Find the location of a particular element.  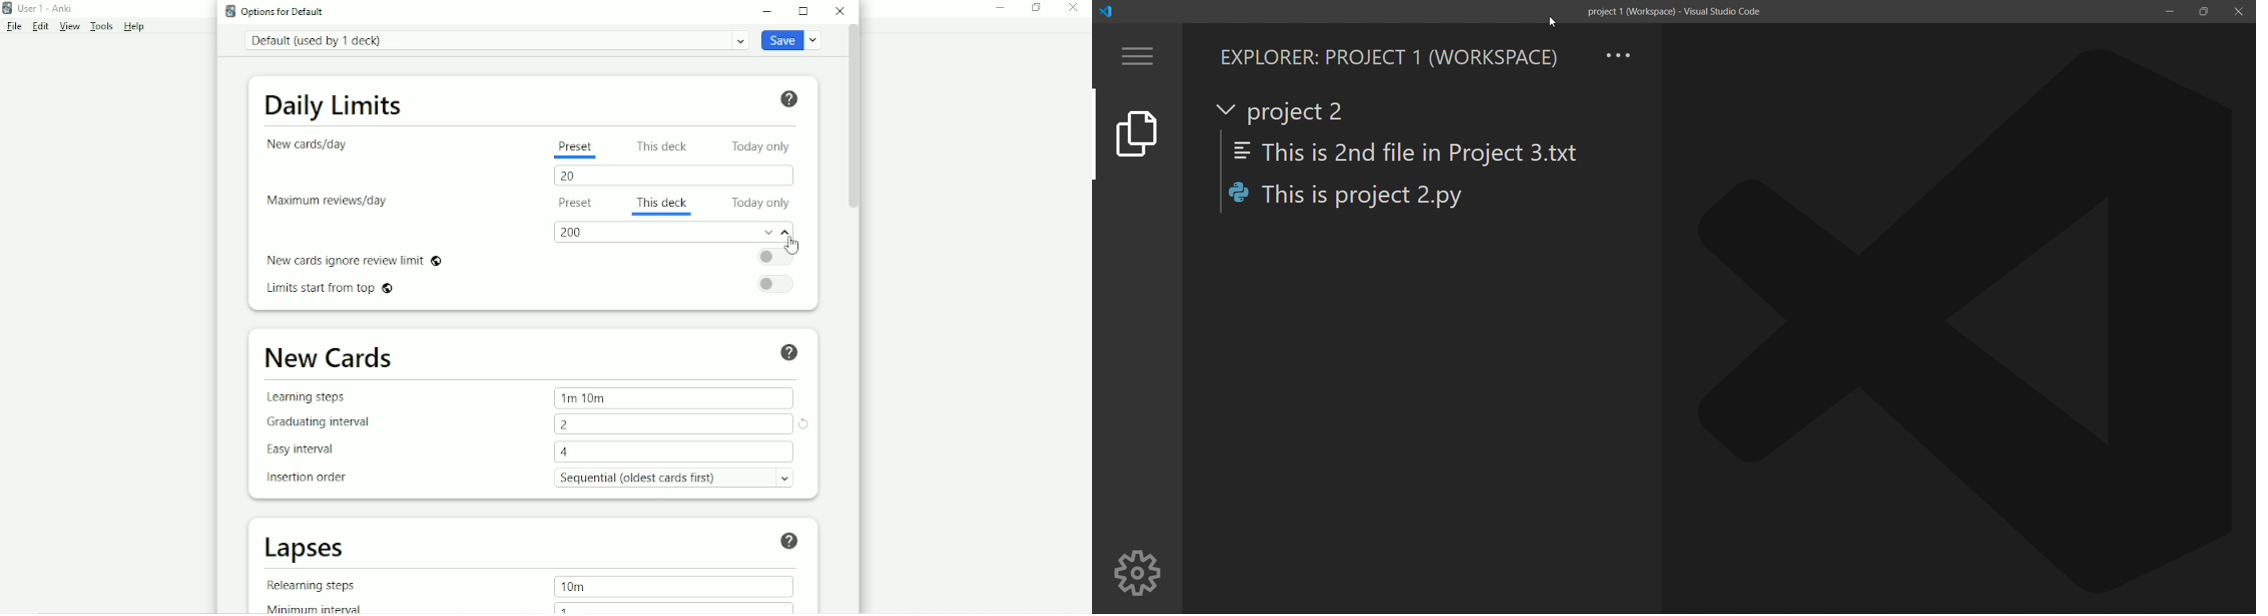

Decrement value is located at coordinates (767, 232).